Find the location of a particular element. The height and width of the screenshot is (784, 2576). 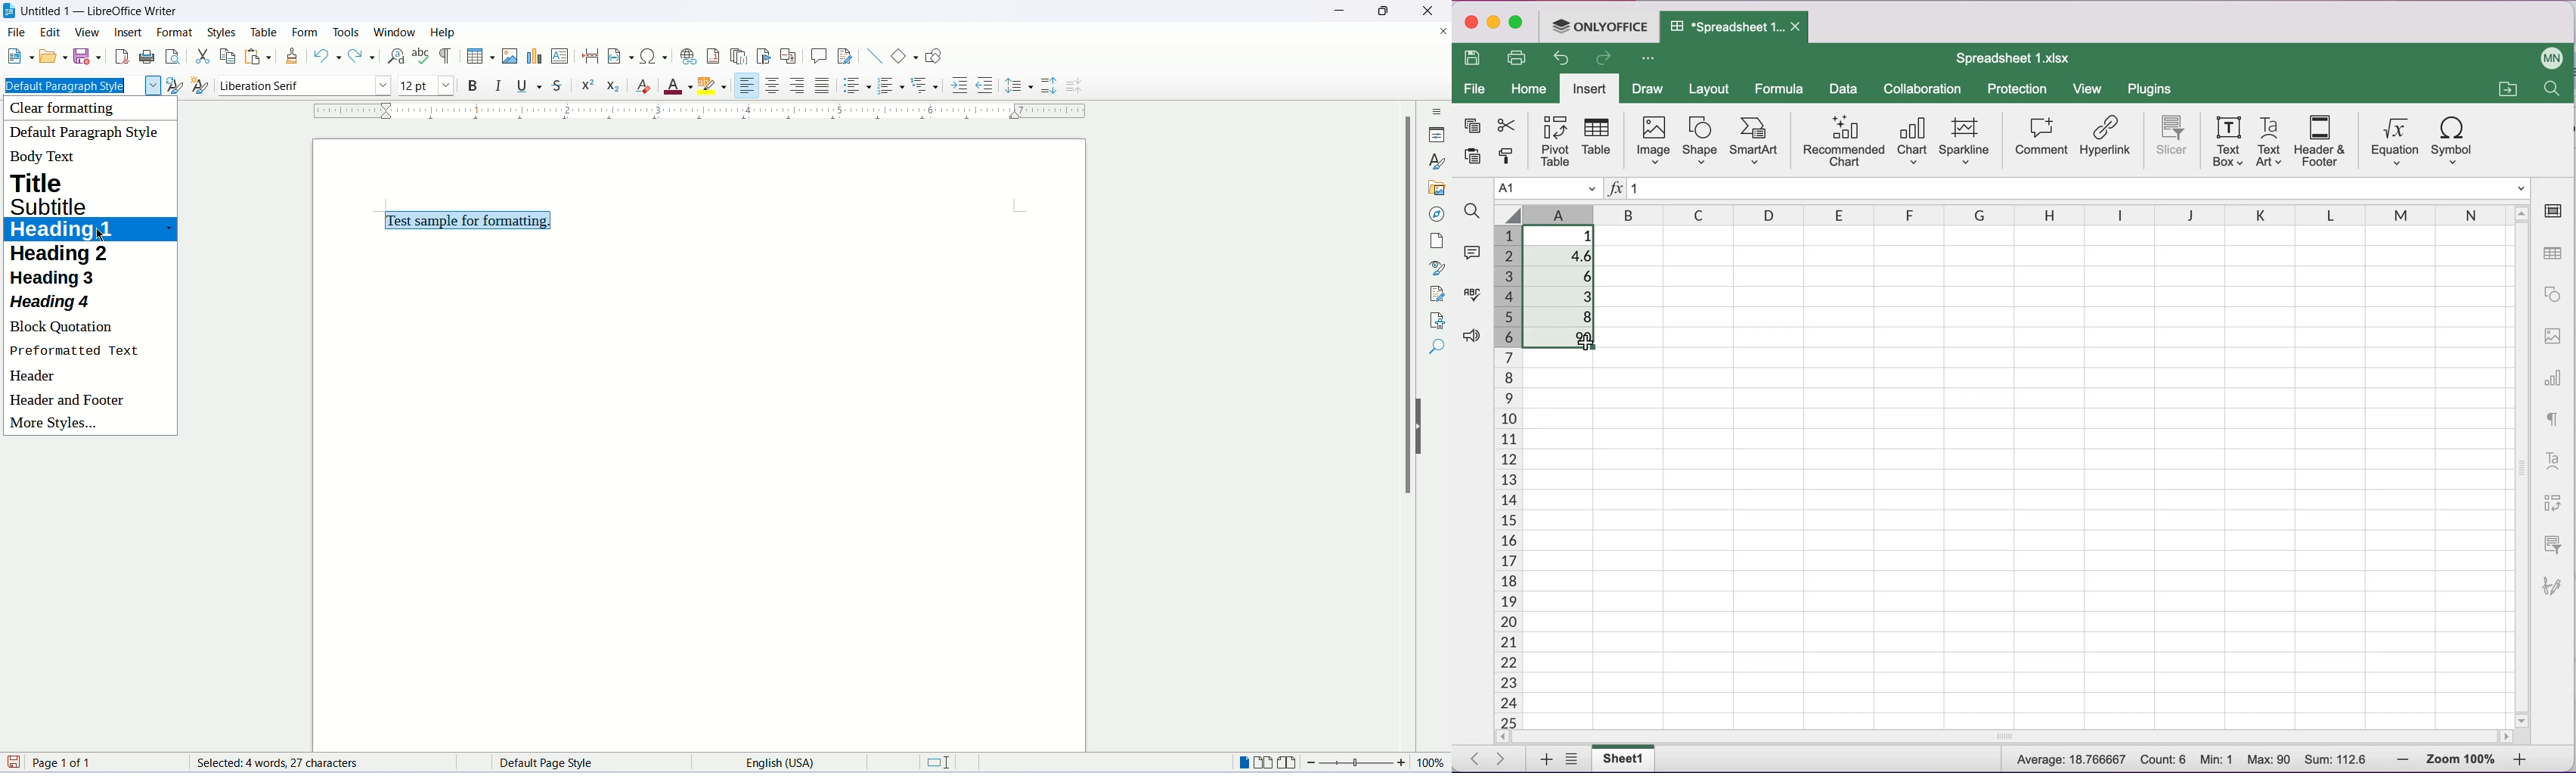

shape is located at coordinates (2554, 292).